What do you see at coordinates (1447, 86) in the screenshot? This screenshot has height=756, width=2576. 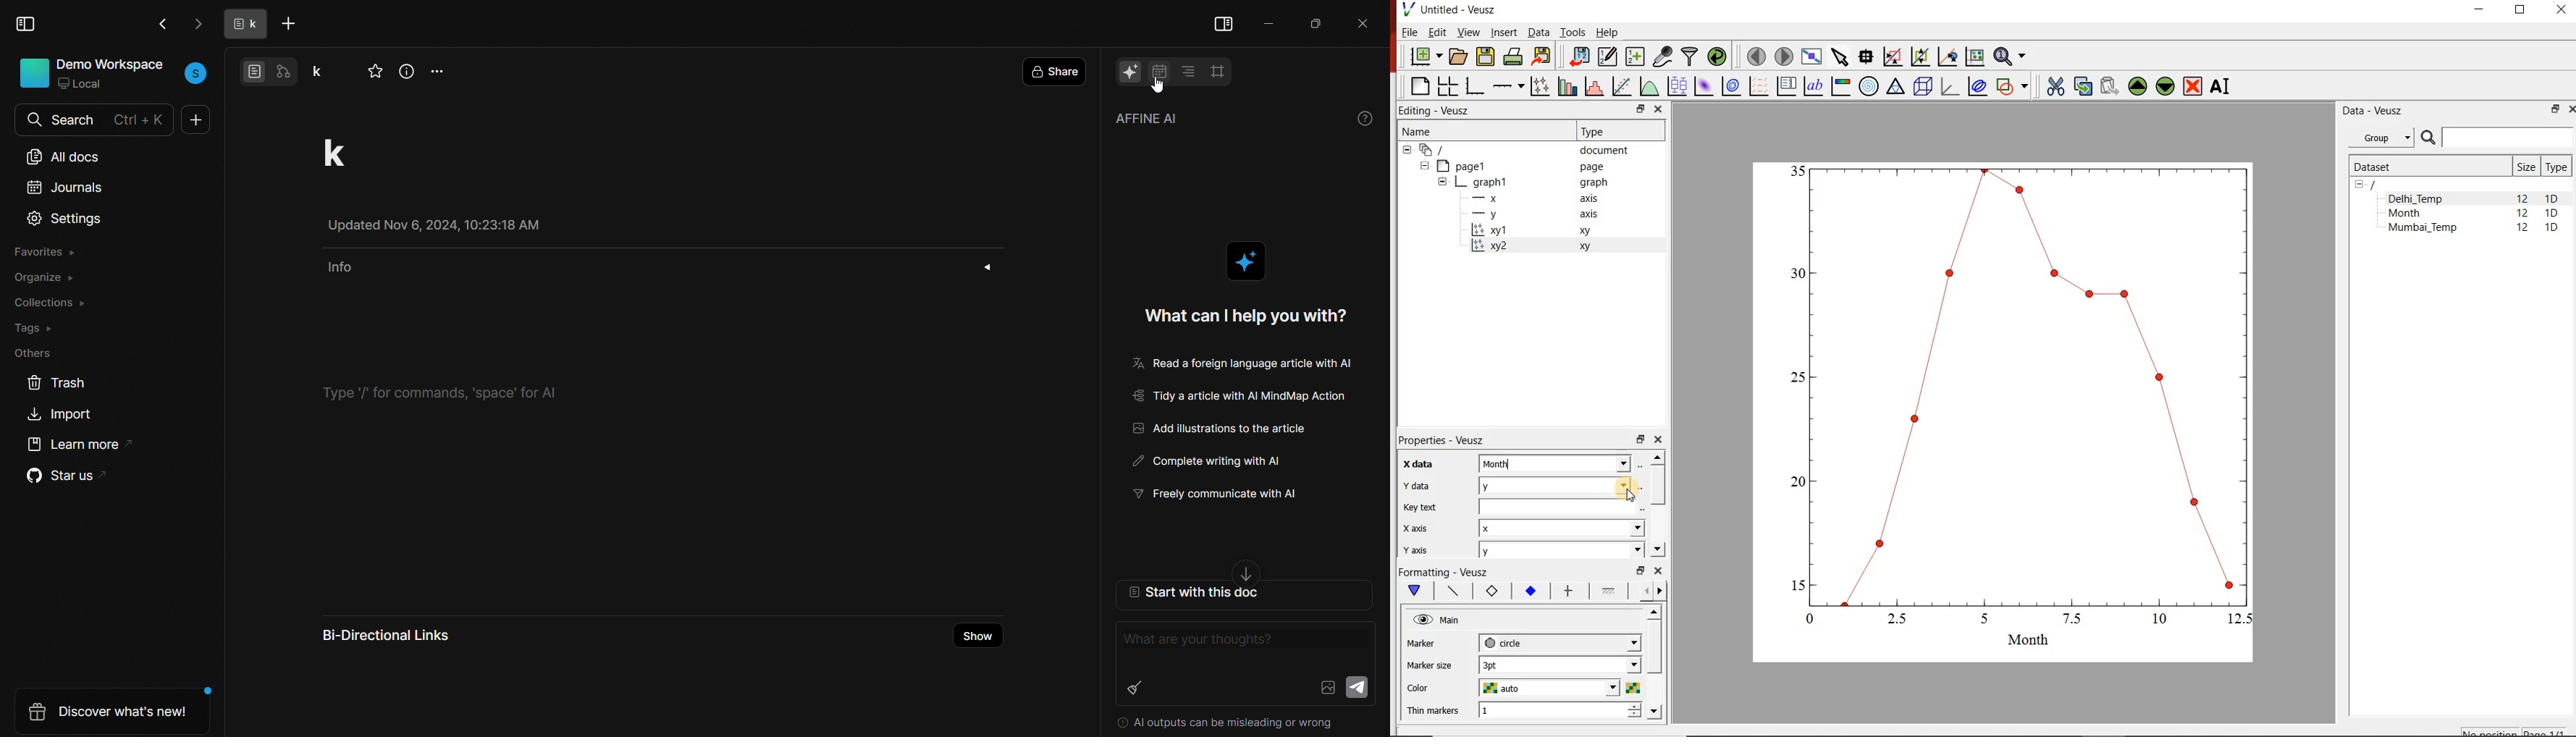 I see `arrange graphs in a grid` at bounding box center [1447, 86].